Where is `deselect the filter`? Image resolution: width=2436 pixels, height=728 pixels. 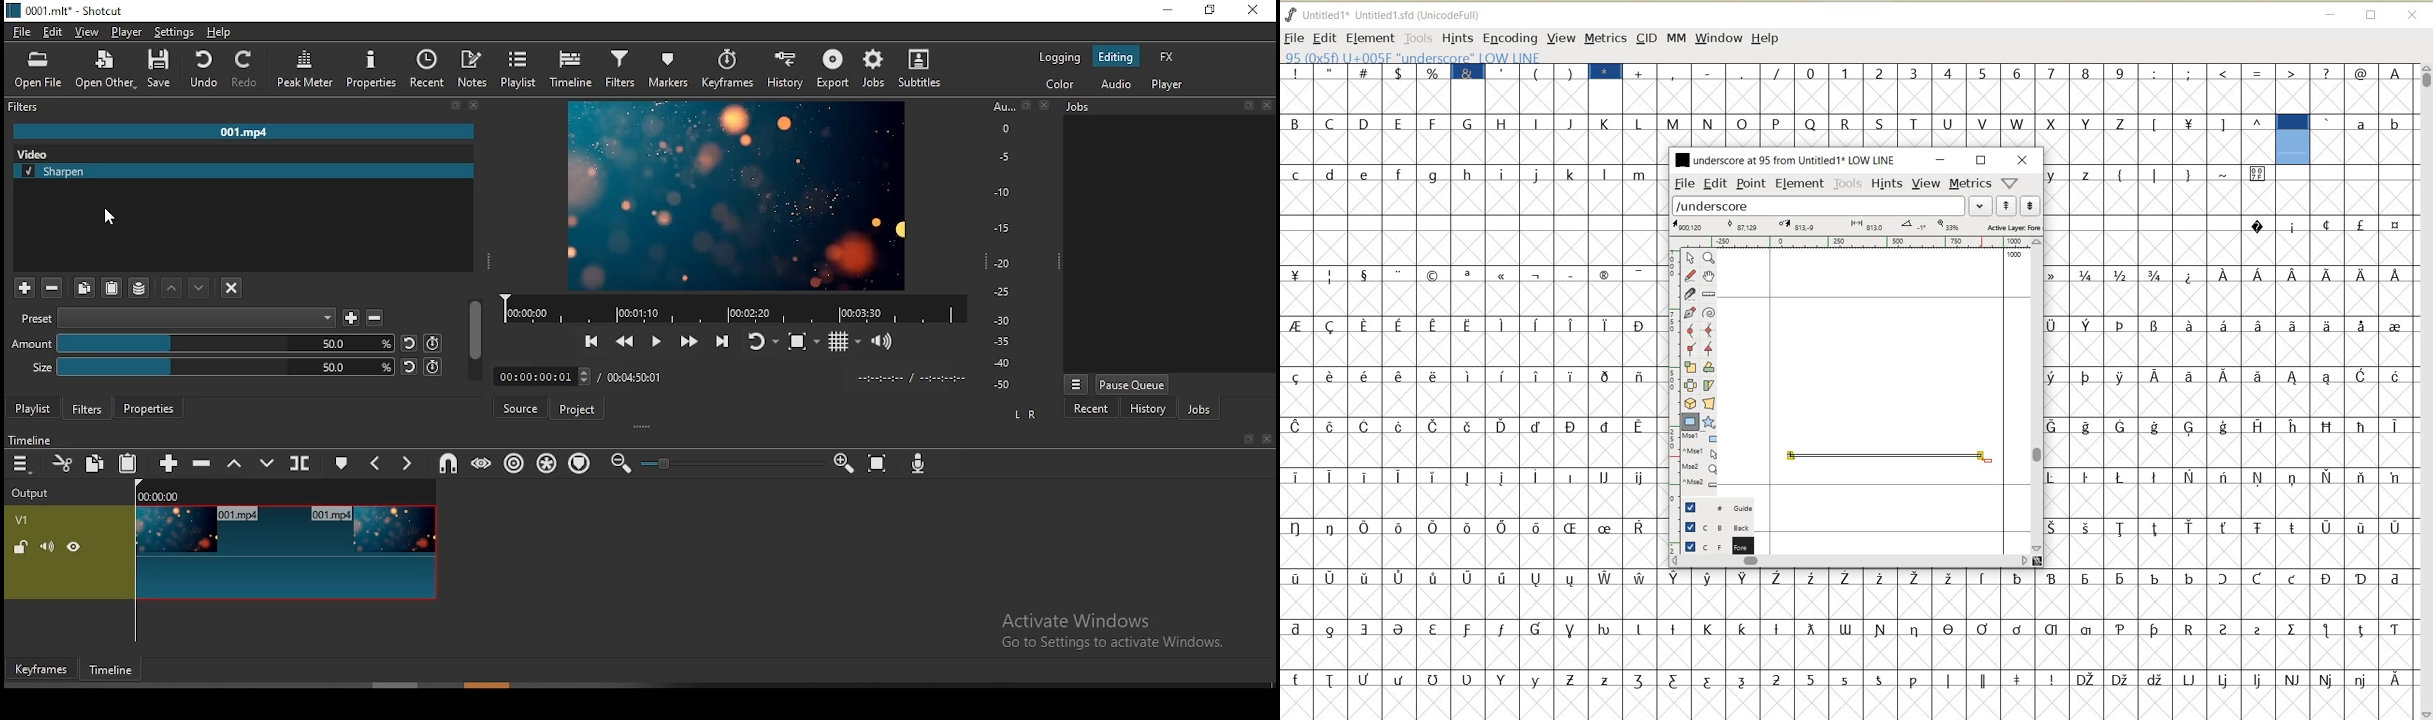 deselect the filter is located at coordinates (233, 288).